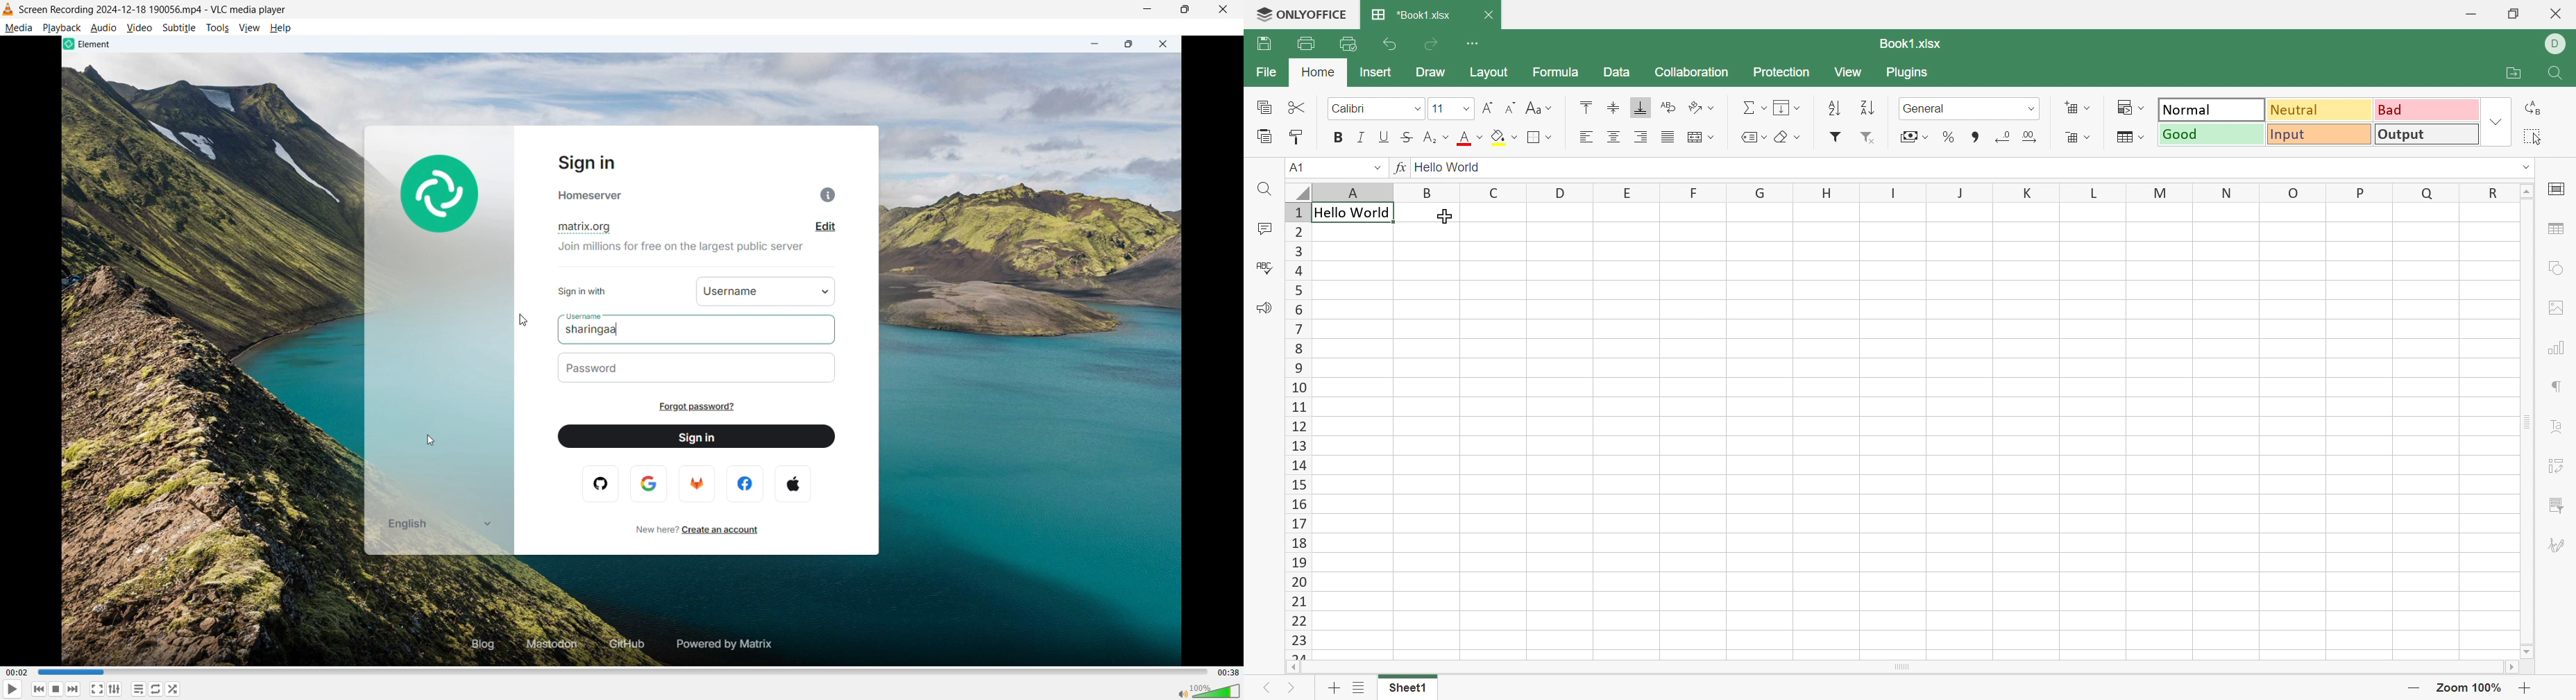  What do you see at coordinates (2468, 688) in the screenshot?
I see `Zoom 100%` at bounding box center [2468, 688].